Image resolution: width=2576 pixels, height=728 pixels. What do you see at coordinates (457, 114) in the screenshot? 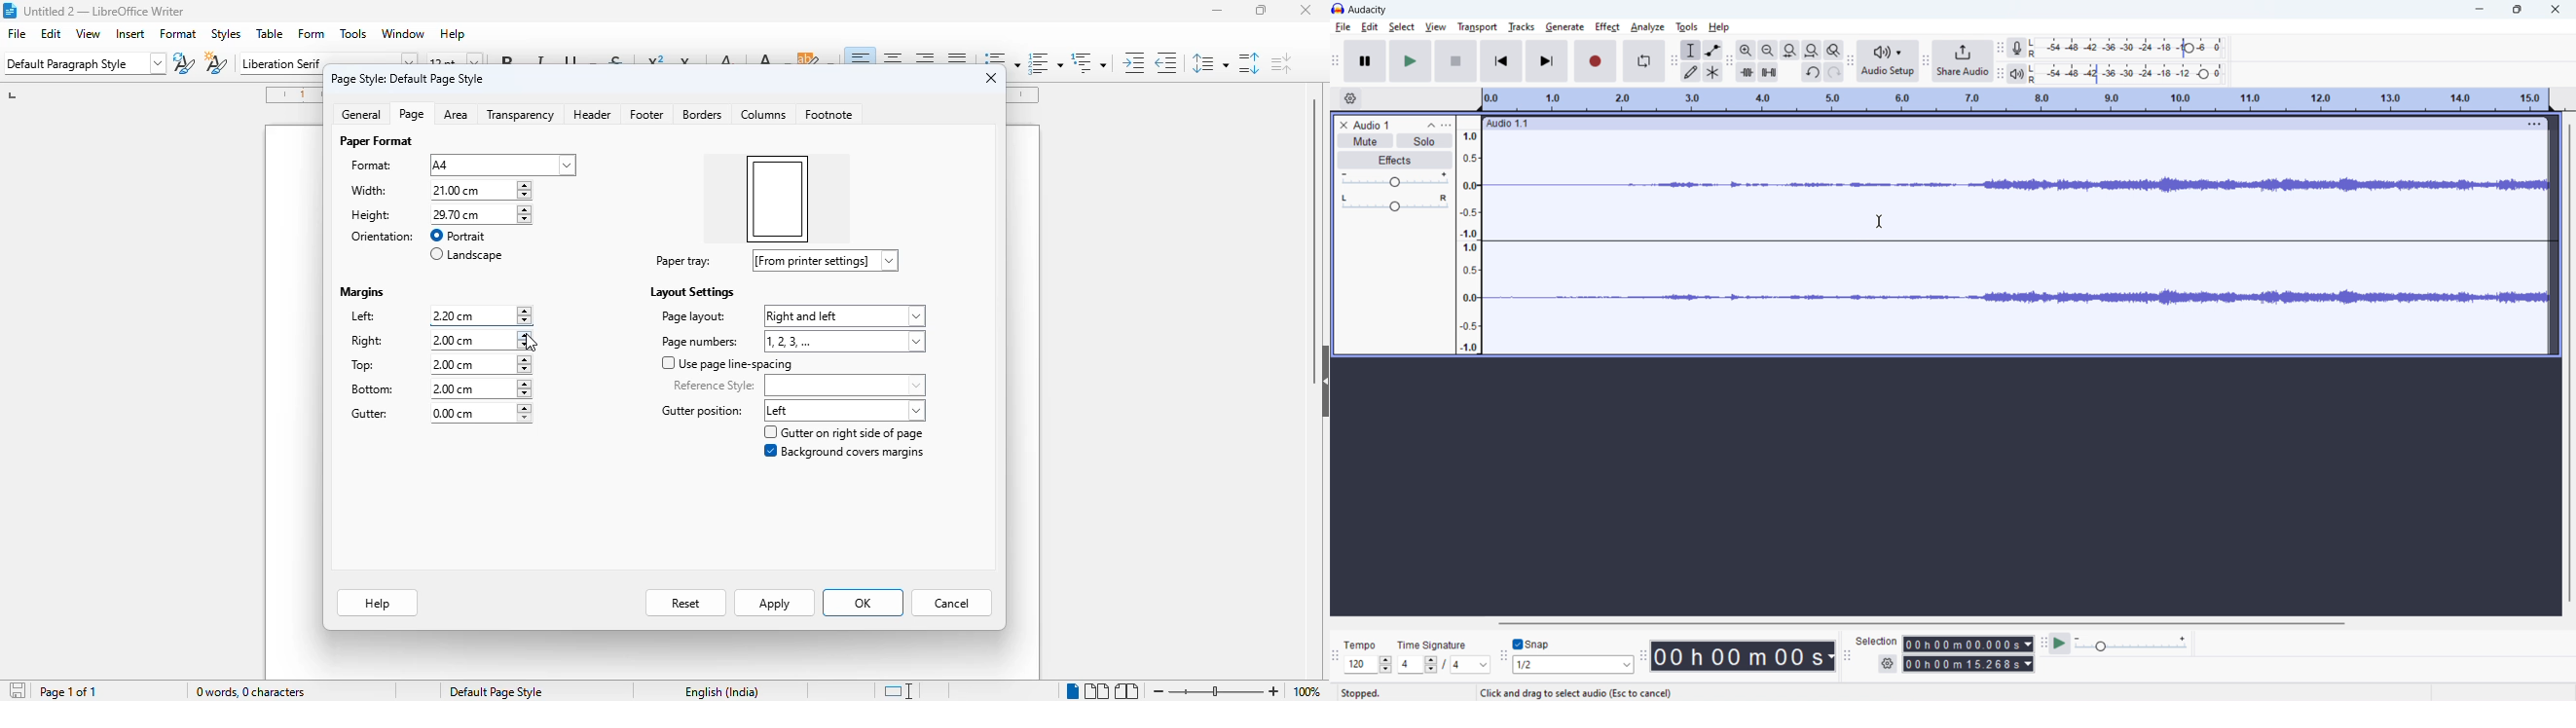
I see `area` at bounding box center [457, 114].